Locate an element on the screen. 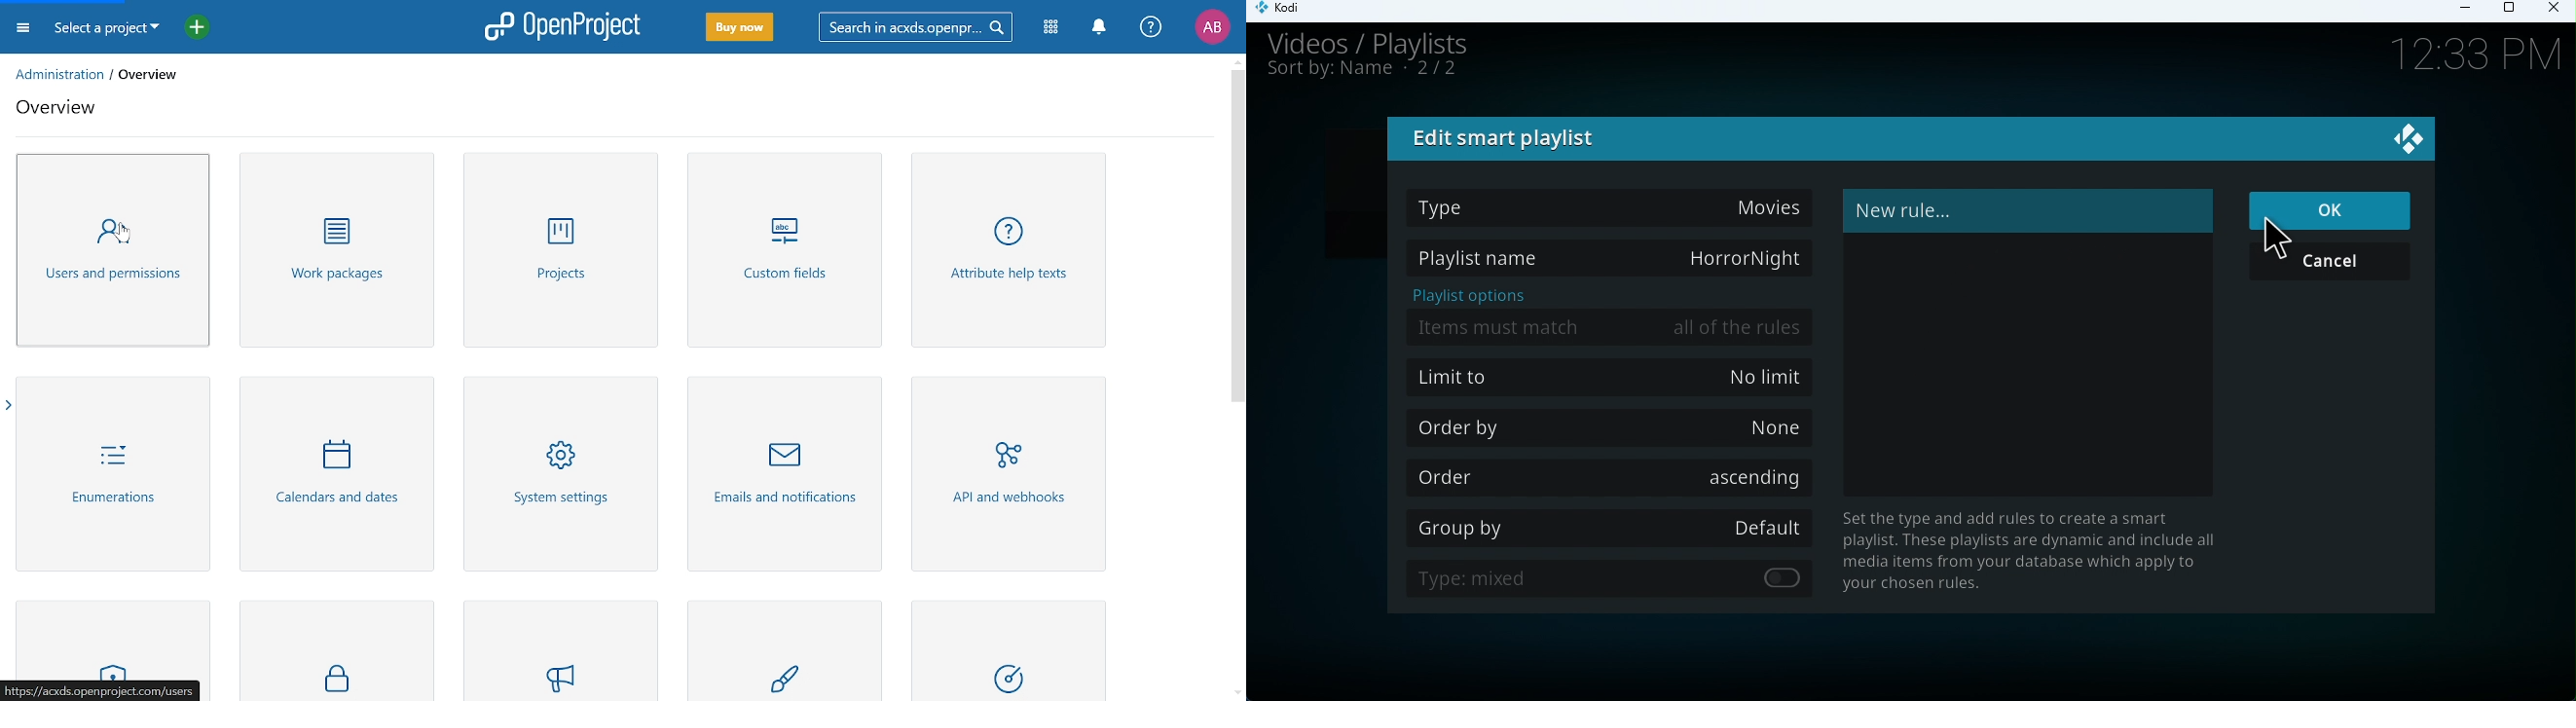  Announcement is located at coordinates (567, 650).